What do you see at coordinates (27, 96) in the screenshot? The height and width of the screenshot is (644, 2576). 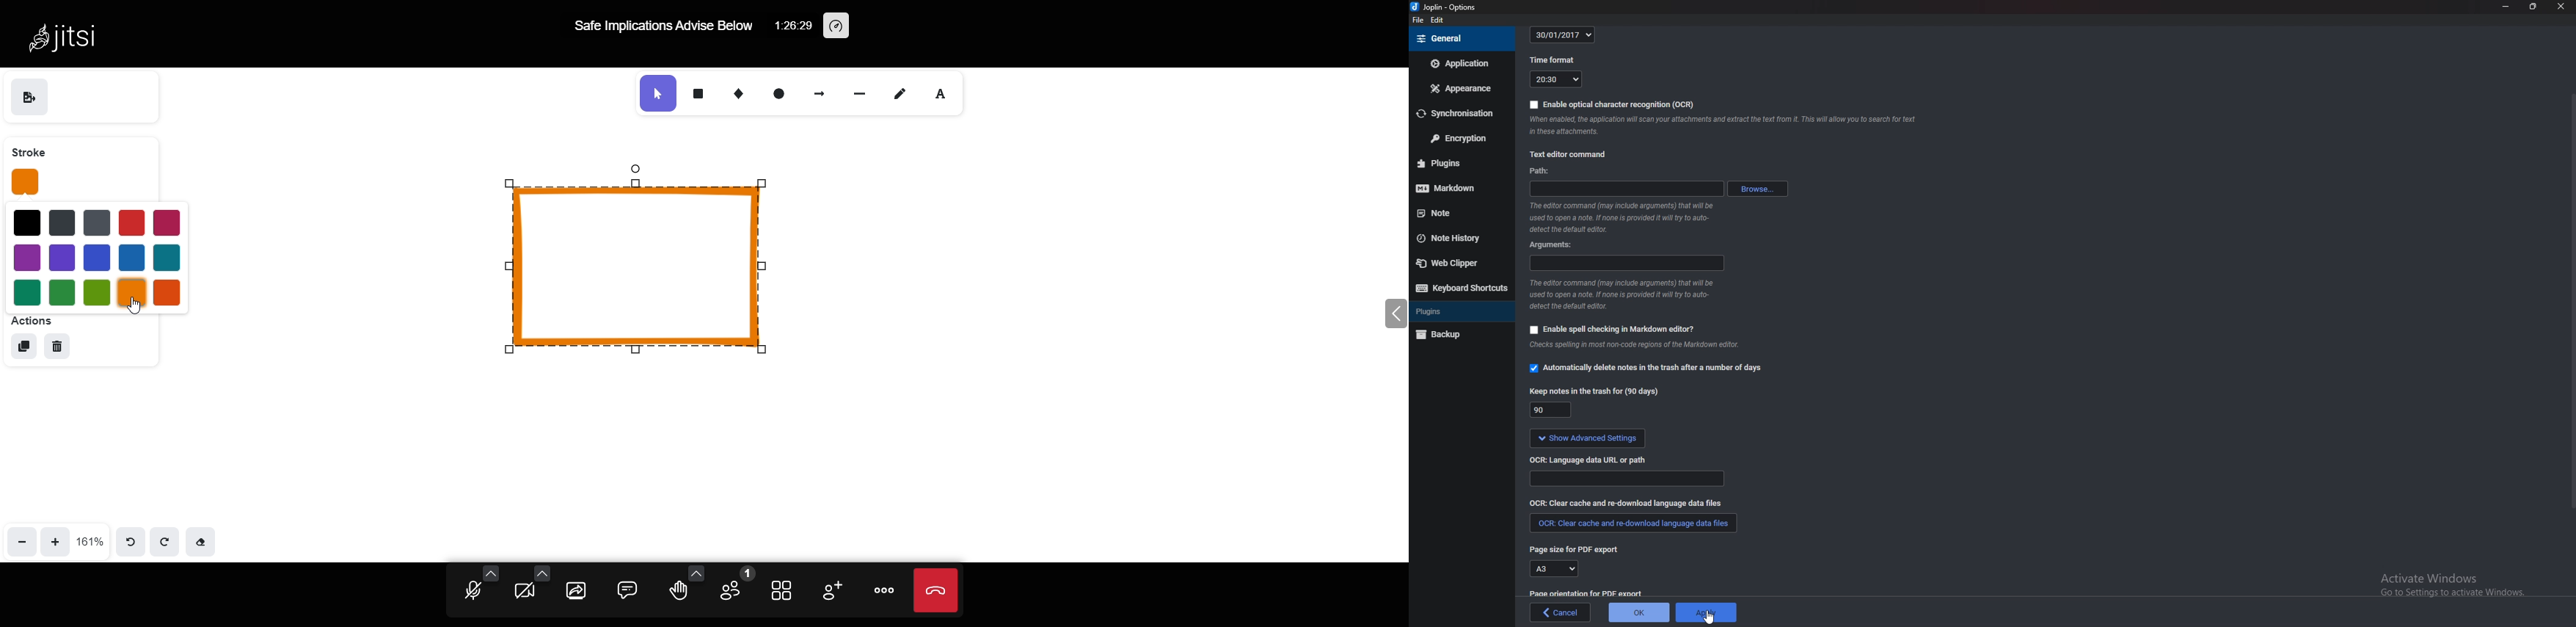 I see `save as image` at bounding box center [27, 96].